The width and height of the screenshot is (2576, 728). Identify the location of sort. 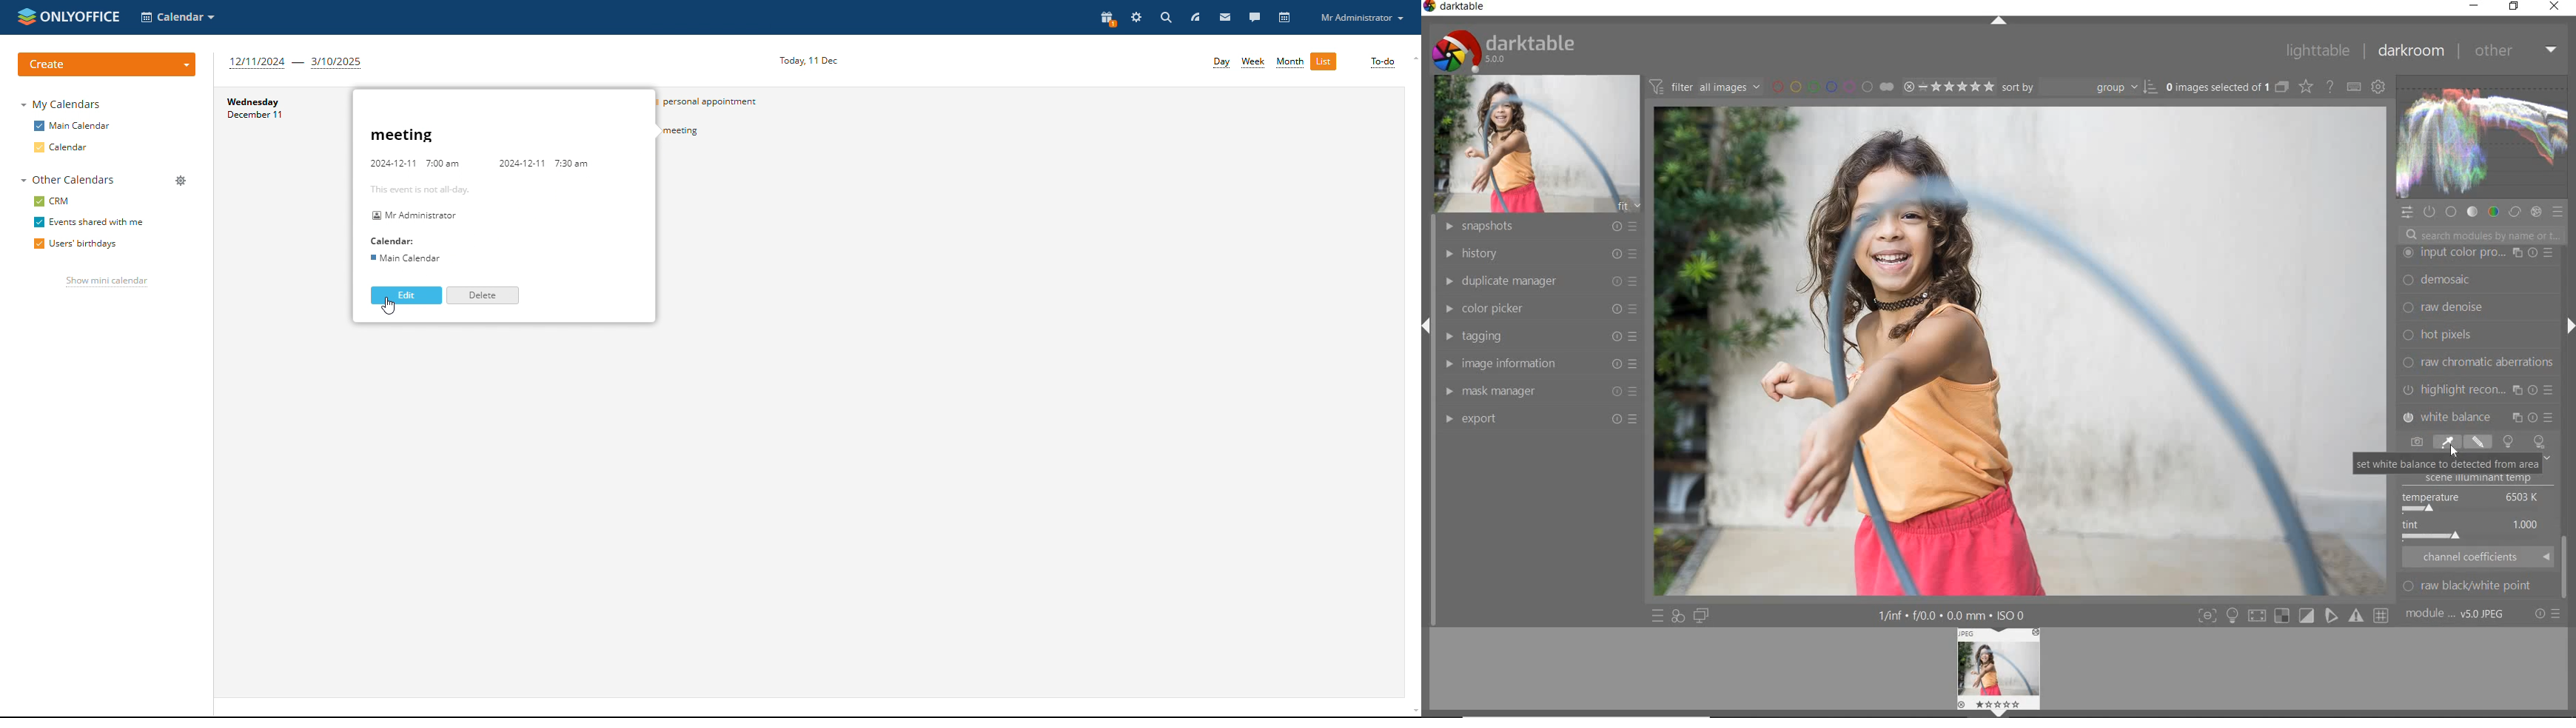
(2079, 86).